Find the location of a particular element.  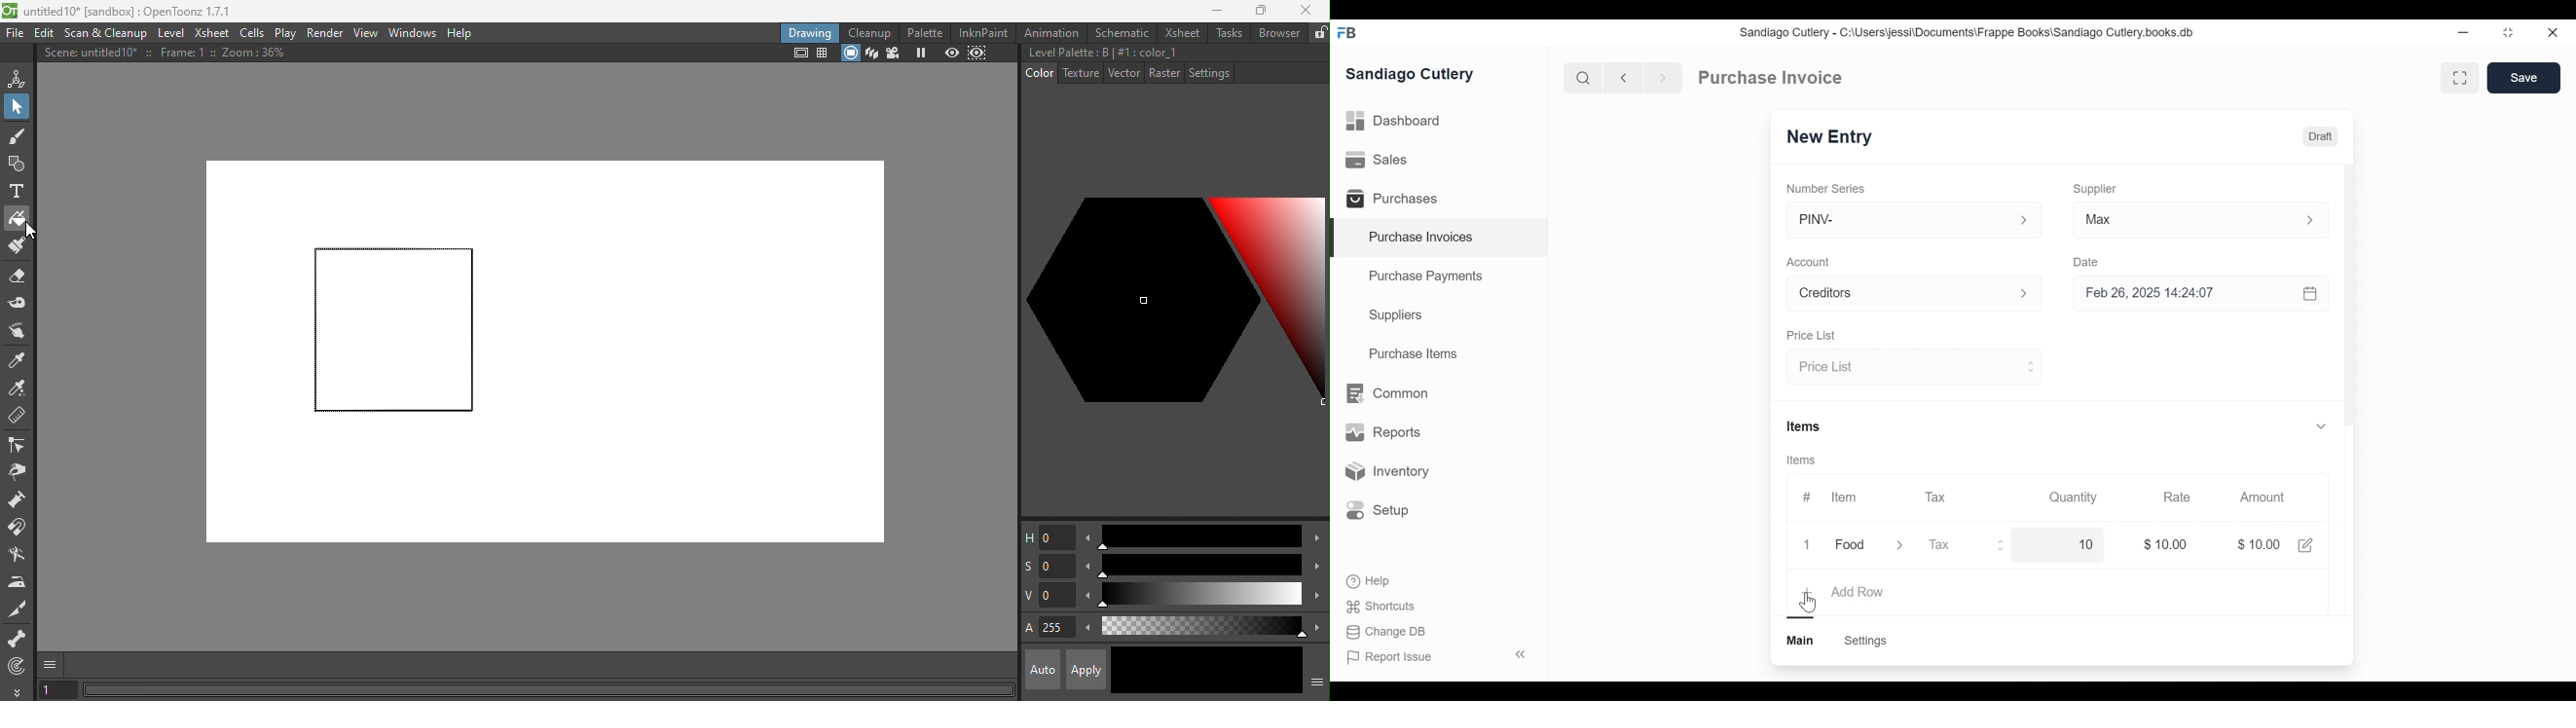

Add Row is located at coordinates (1858, 593).